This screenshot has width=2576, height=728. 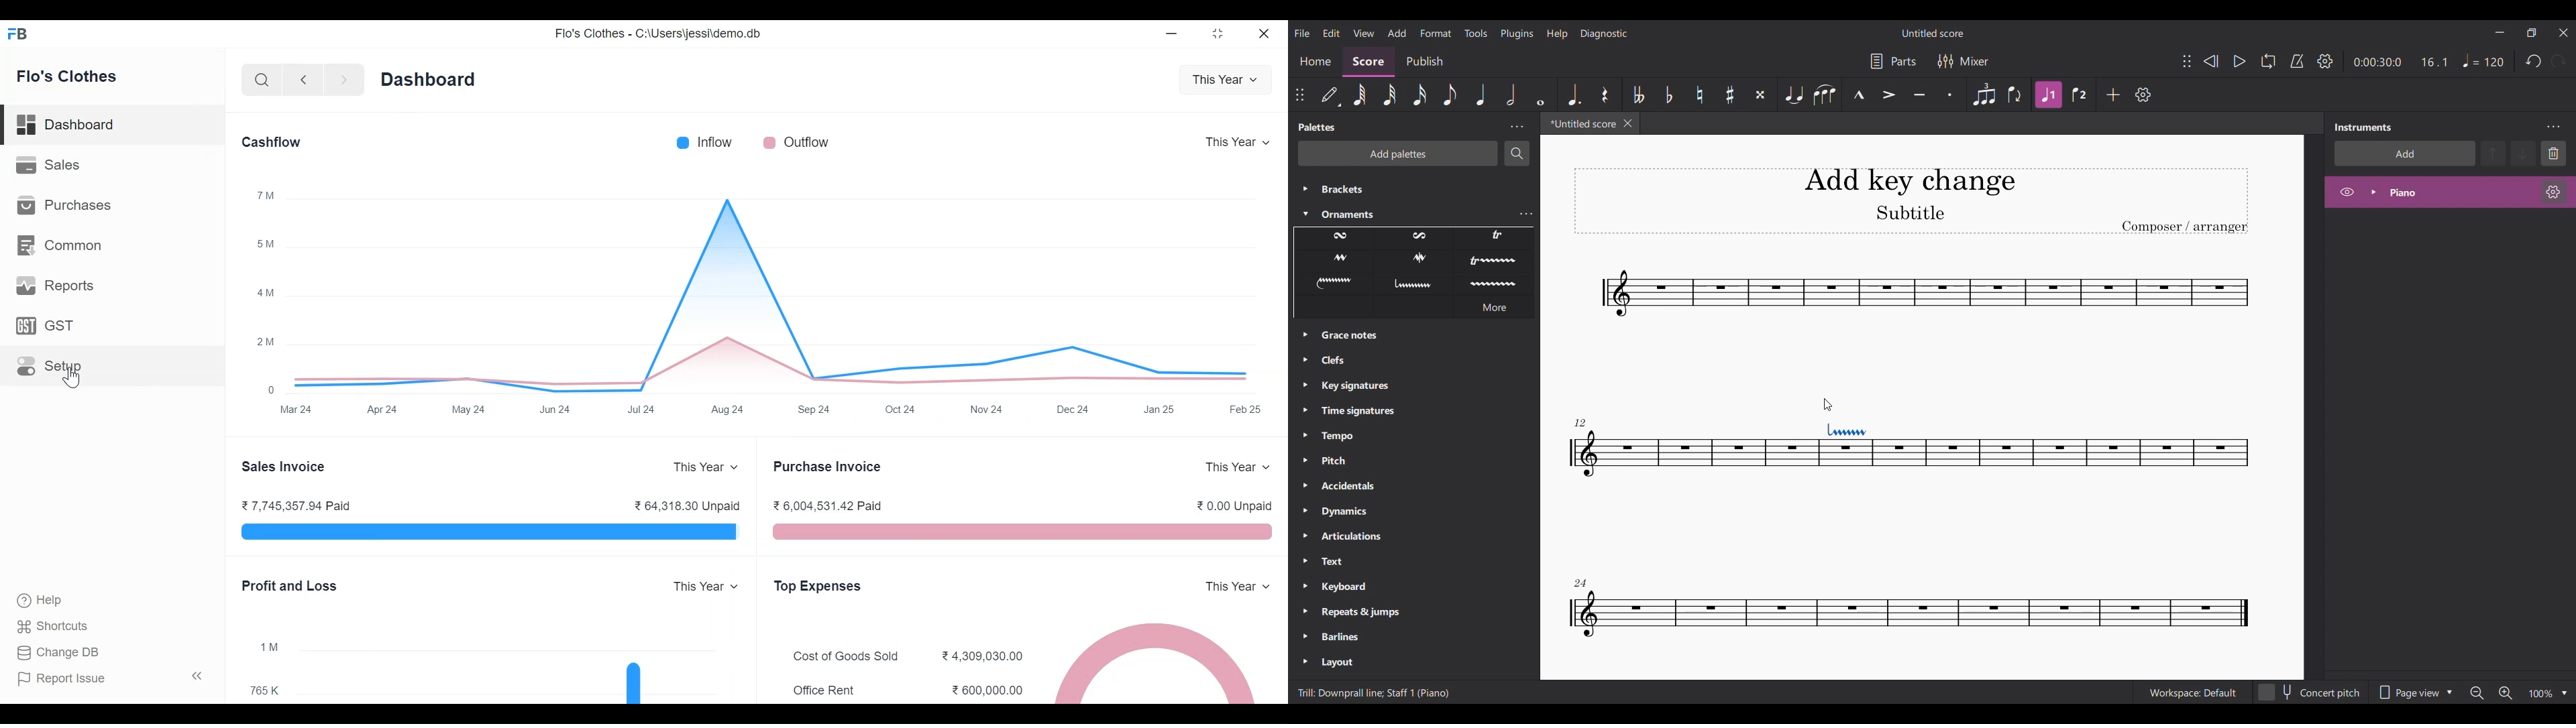 What do you see at coordinates (1238, 587) in the screenshot?
I see `this year` at bounding box center [1238, 587].